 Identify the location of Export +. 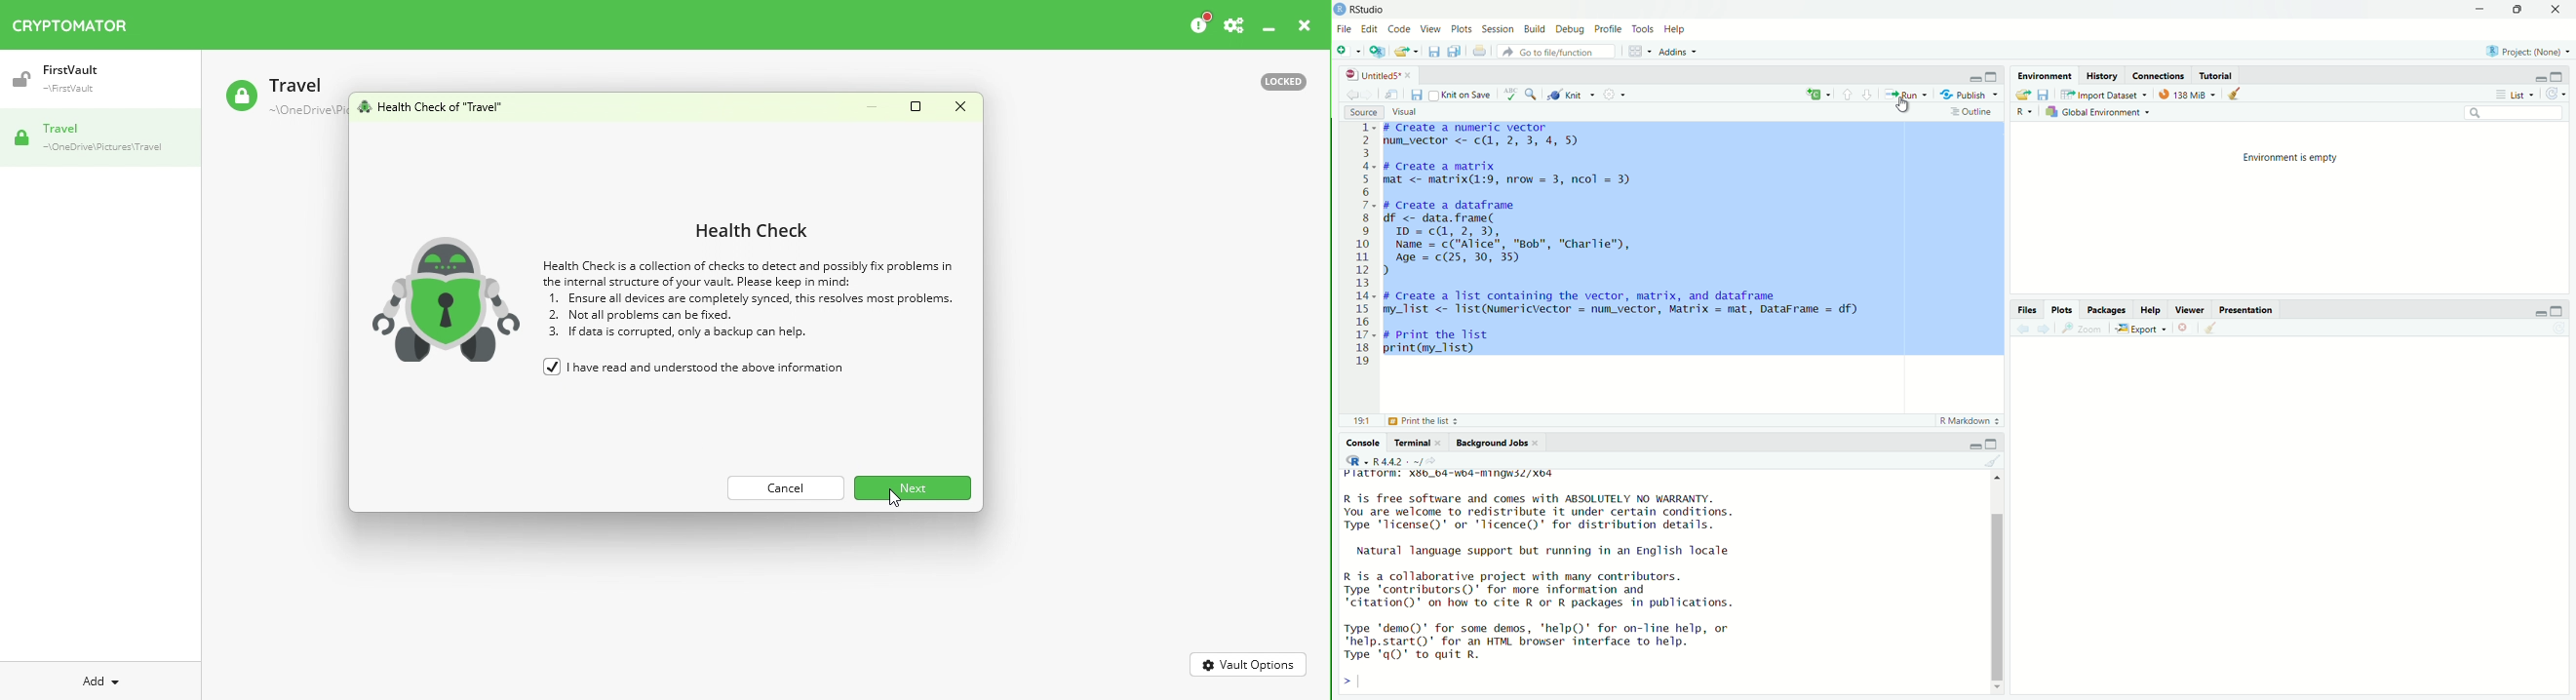
(2143, 330).